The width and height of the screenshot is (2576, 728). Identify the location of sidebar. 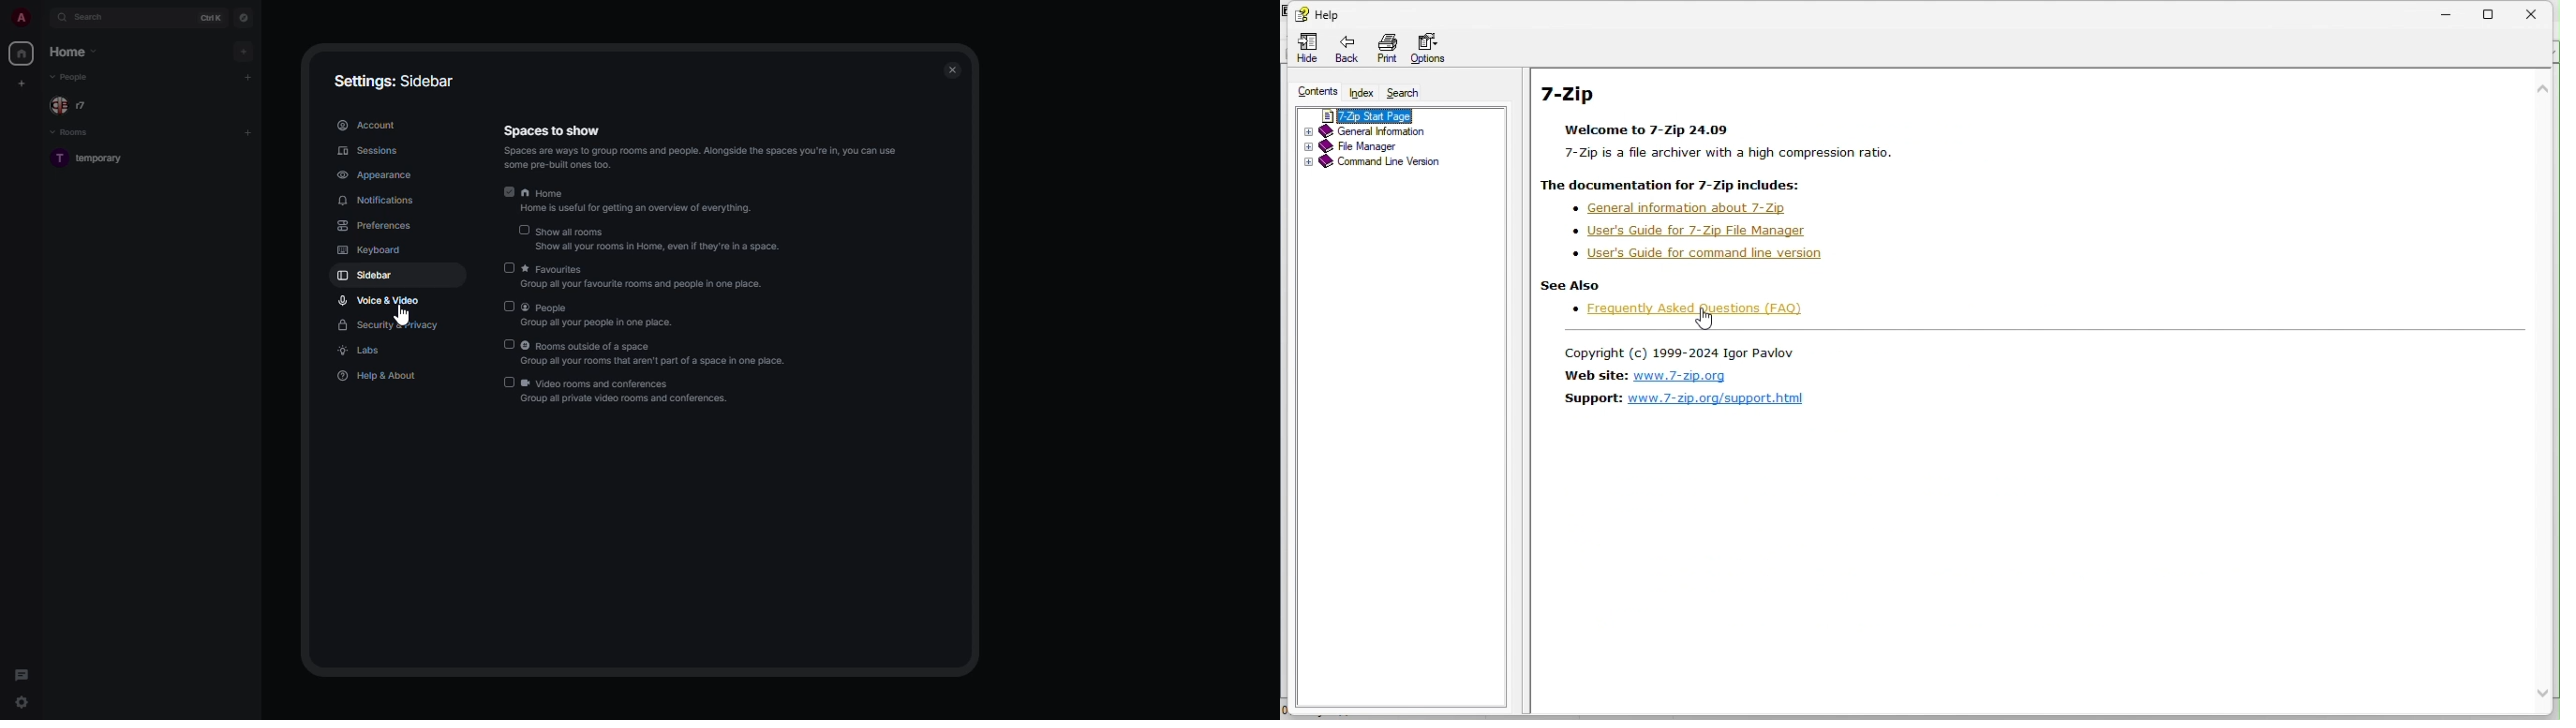
(364, 275).